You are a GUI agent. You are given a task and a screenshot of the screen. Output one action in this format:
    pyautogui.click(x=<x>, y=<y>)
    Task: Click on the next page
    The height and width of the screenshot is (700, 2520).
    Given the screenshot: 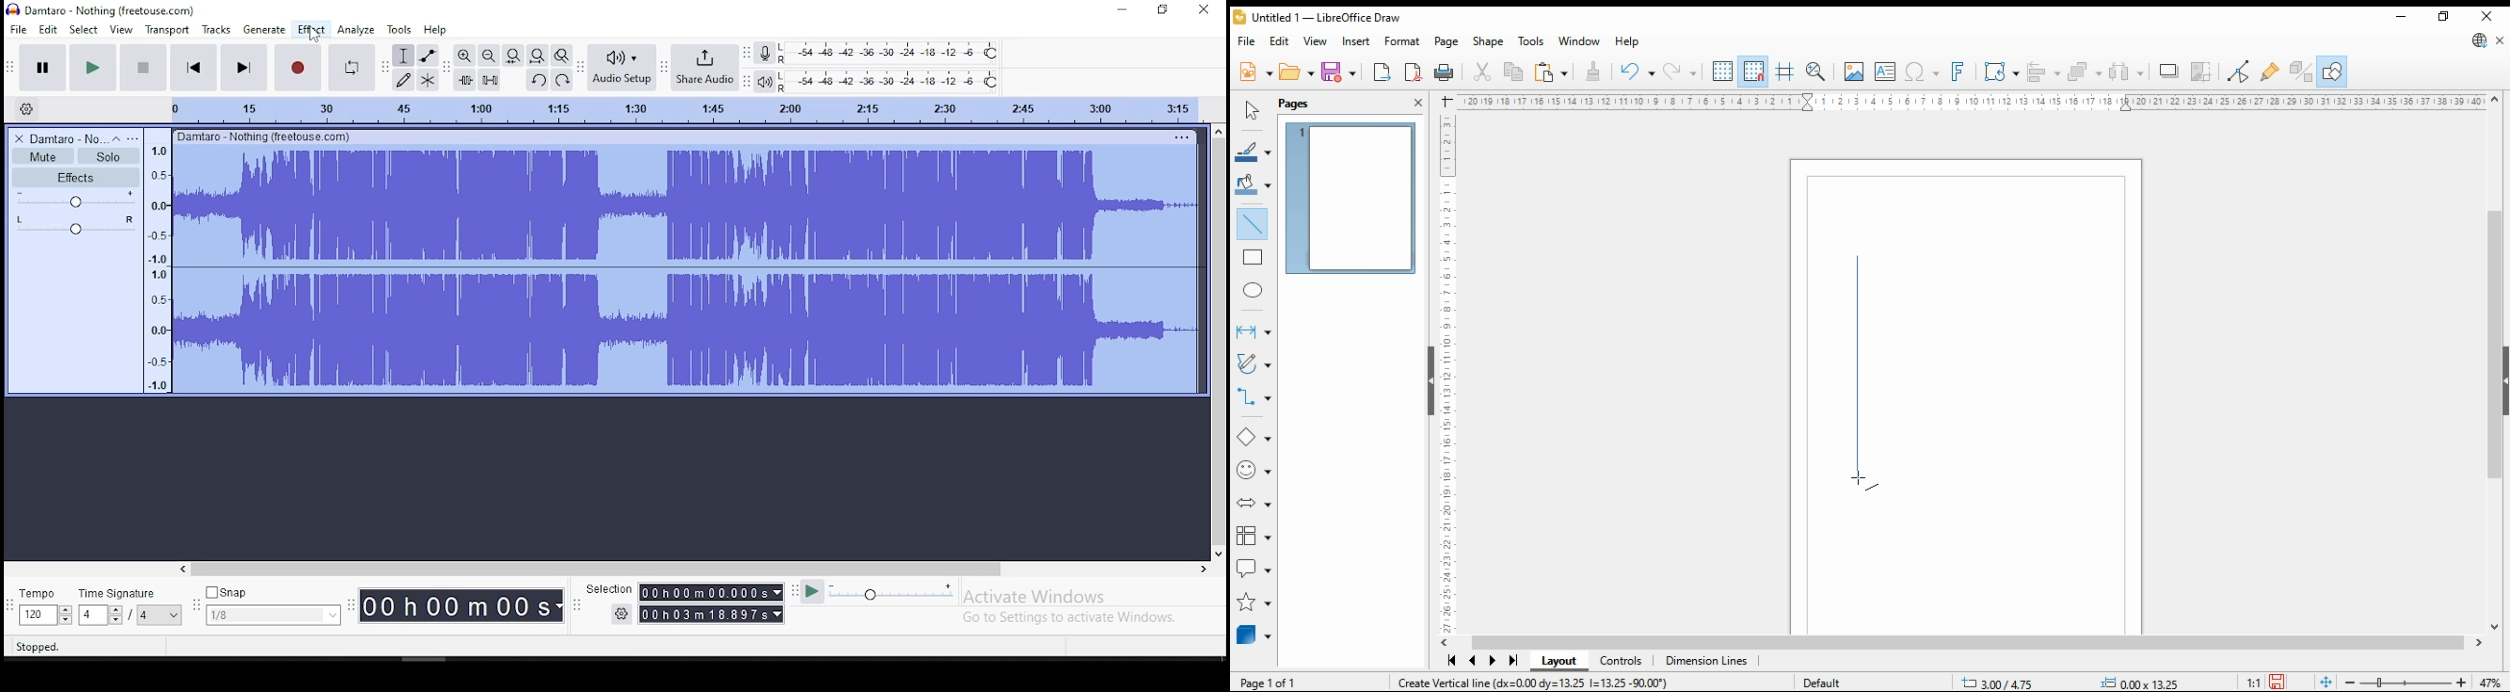 What is the action you would take?
    pyautogui.click(x=1492, y=662)
    